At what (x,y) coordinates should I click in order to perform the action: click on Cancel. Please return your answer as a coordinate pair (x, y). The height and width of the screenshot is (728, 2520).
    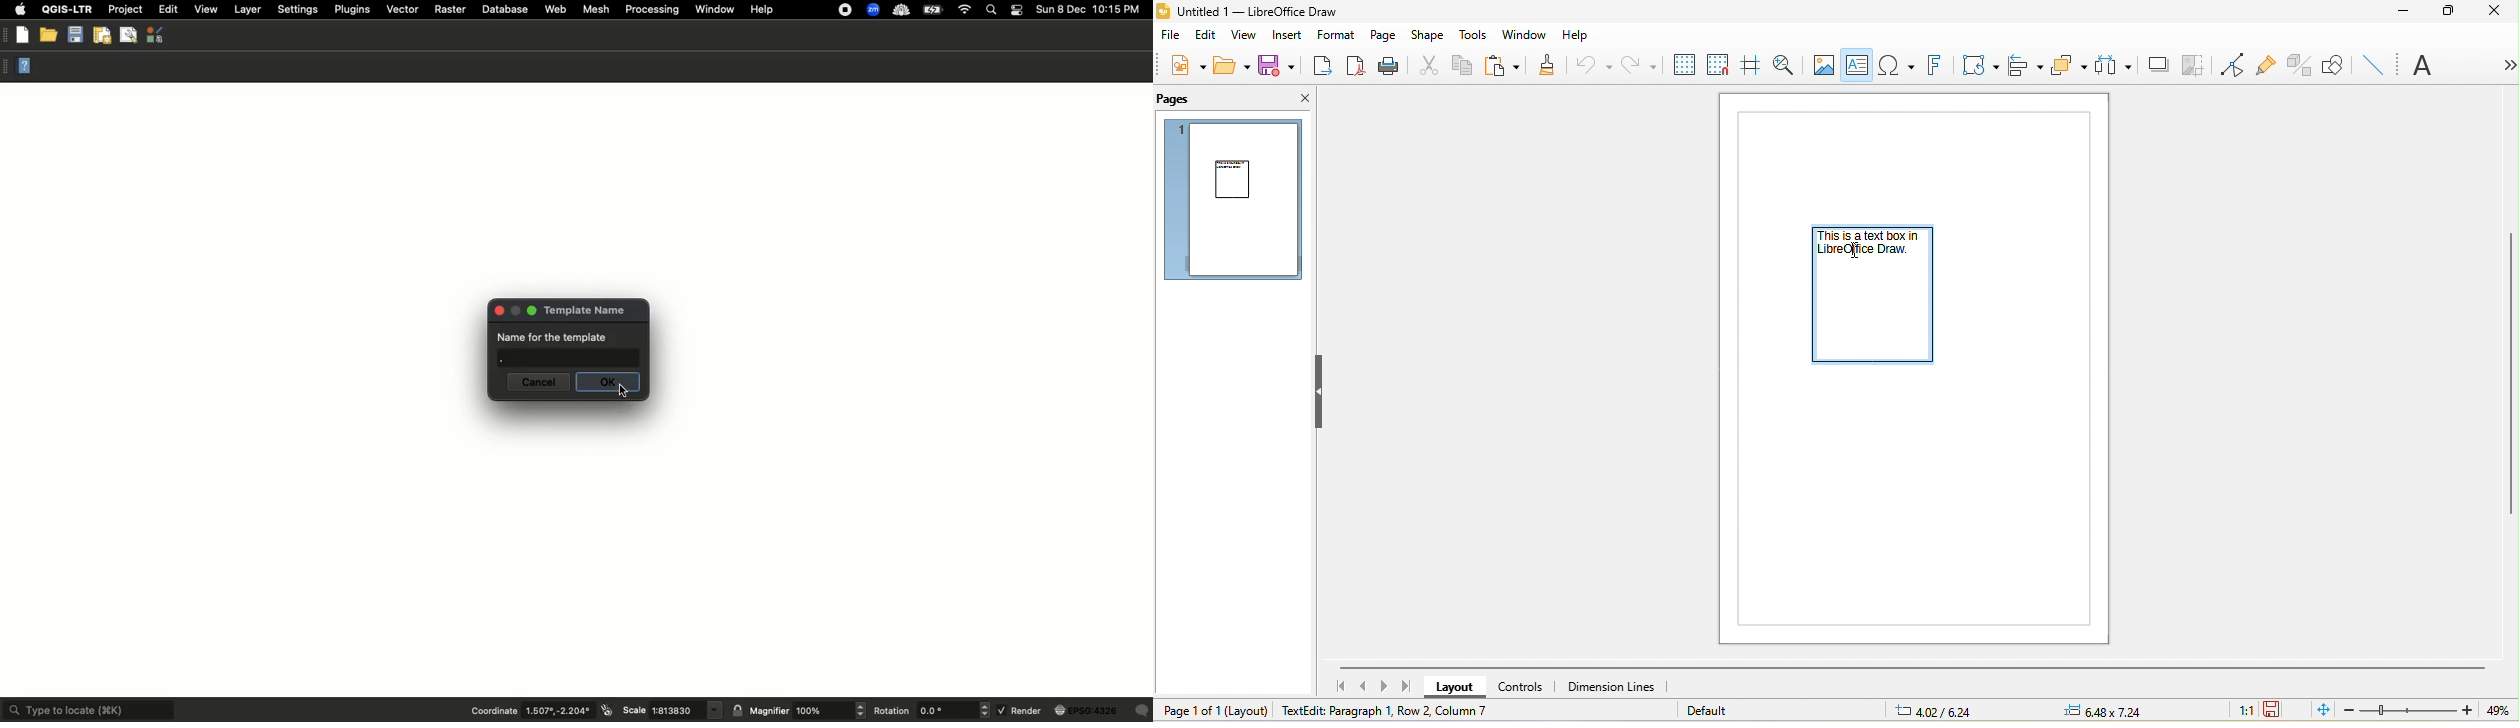
    Looking at the image, I should click on (537, 383).